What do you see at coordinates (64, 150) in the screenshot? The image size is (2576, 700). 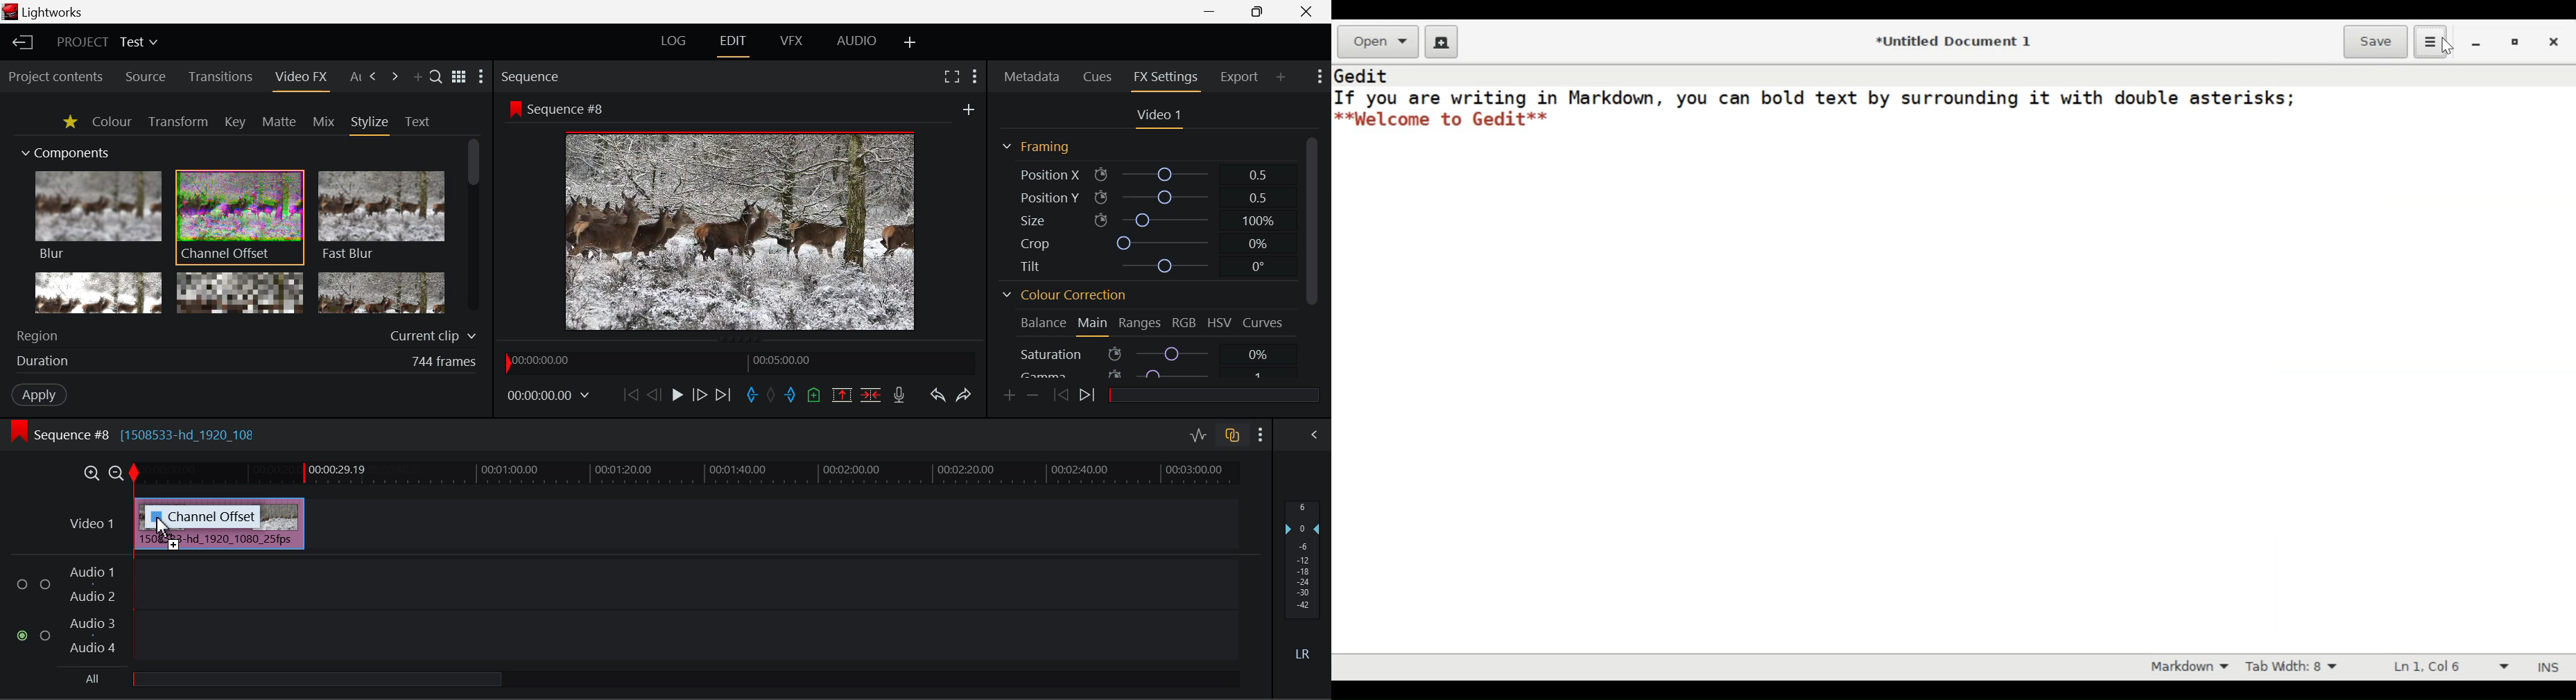 I see `Components Section` at bounding box center [64, 150].